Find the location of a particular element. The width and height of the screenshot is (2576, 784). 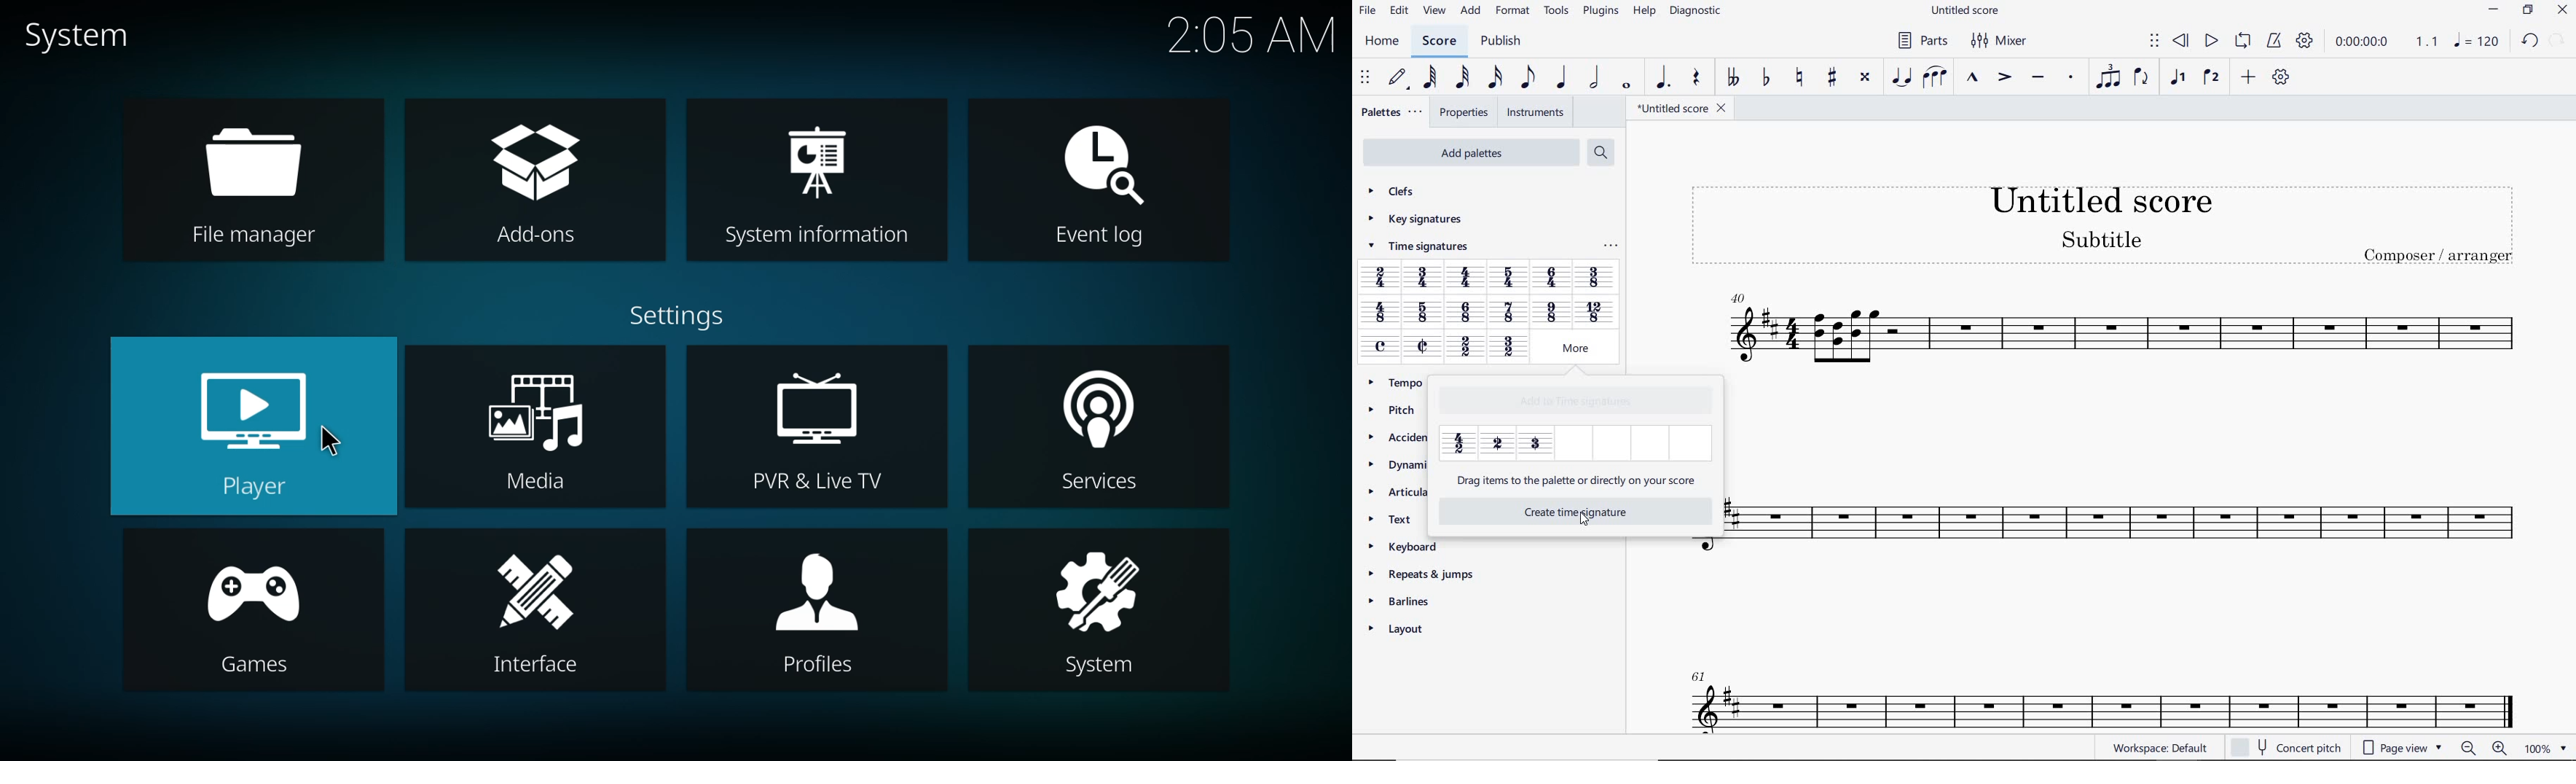

TOOLS is located at coordinates (1554, 11).